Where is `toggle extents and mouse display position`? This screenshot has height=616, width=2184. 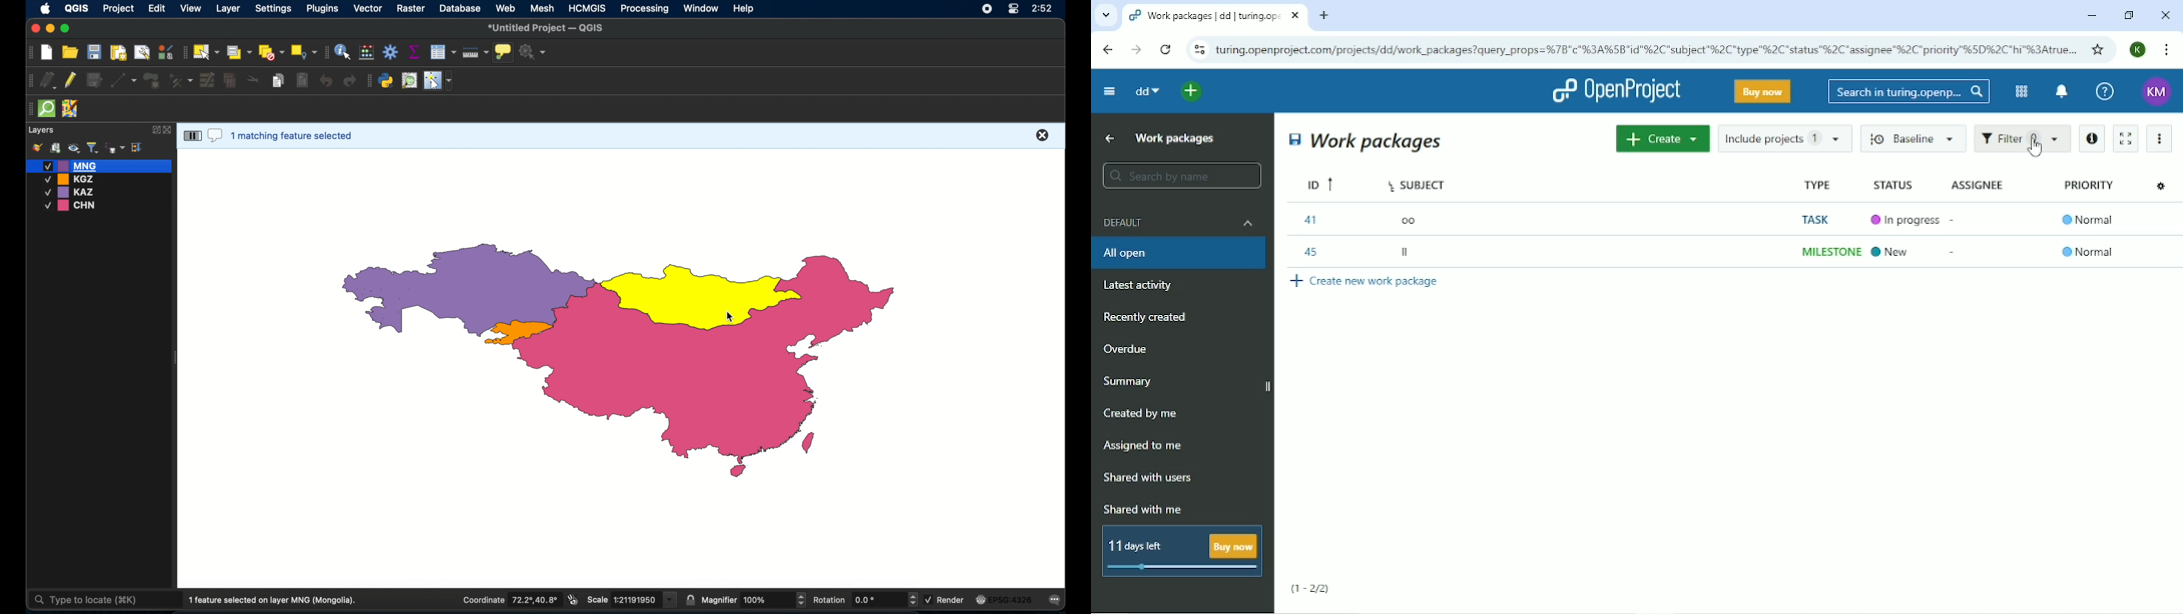
toggle extents and mouse display position is located at coordinates (574, 600).